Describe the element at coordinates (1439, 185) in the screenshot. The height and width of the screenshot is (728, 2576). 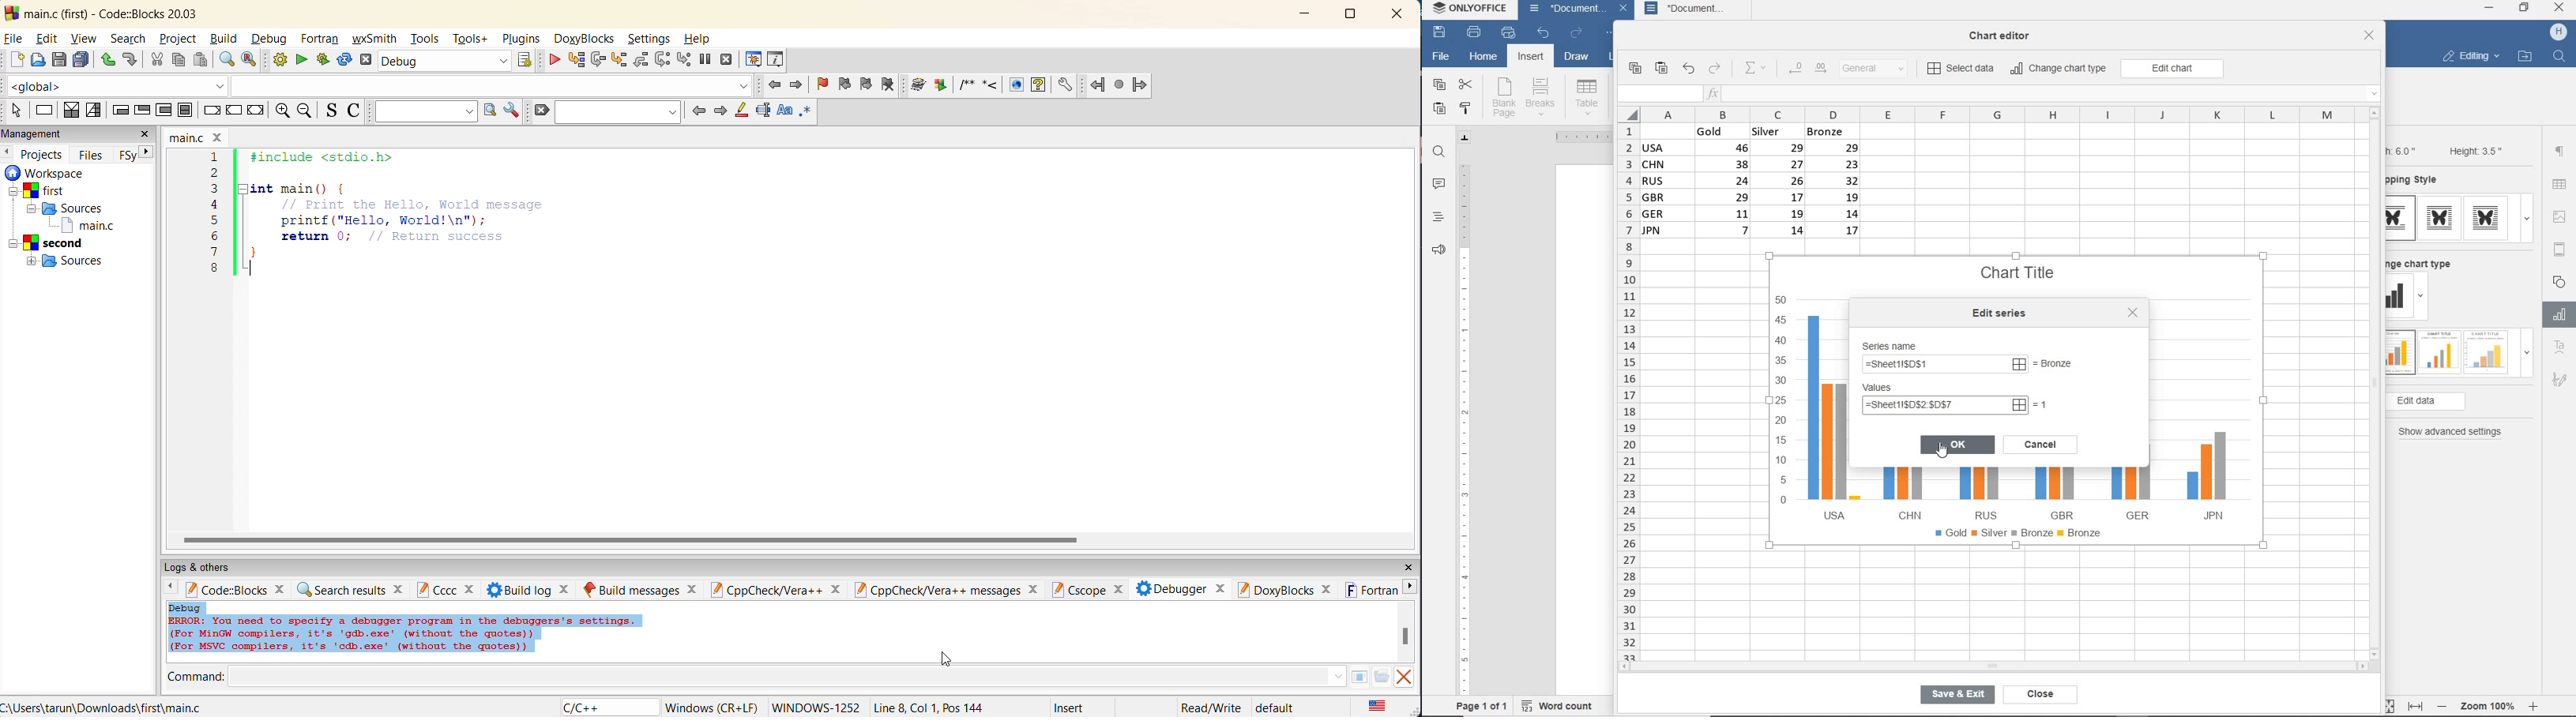
I see `comments` at that location.